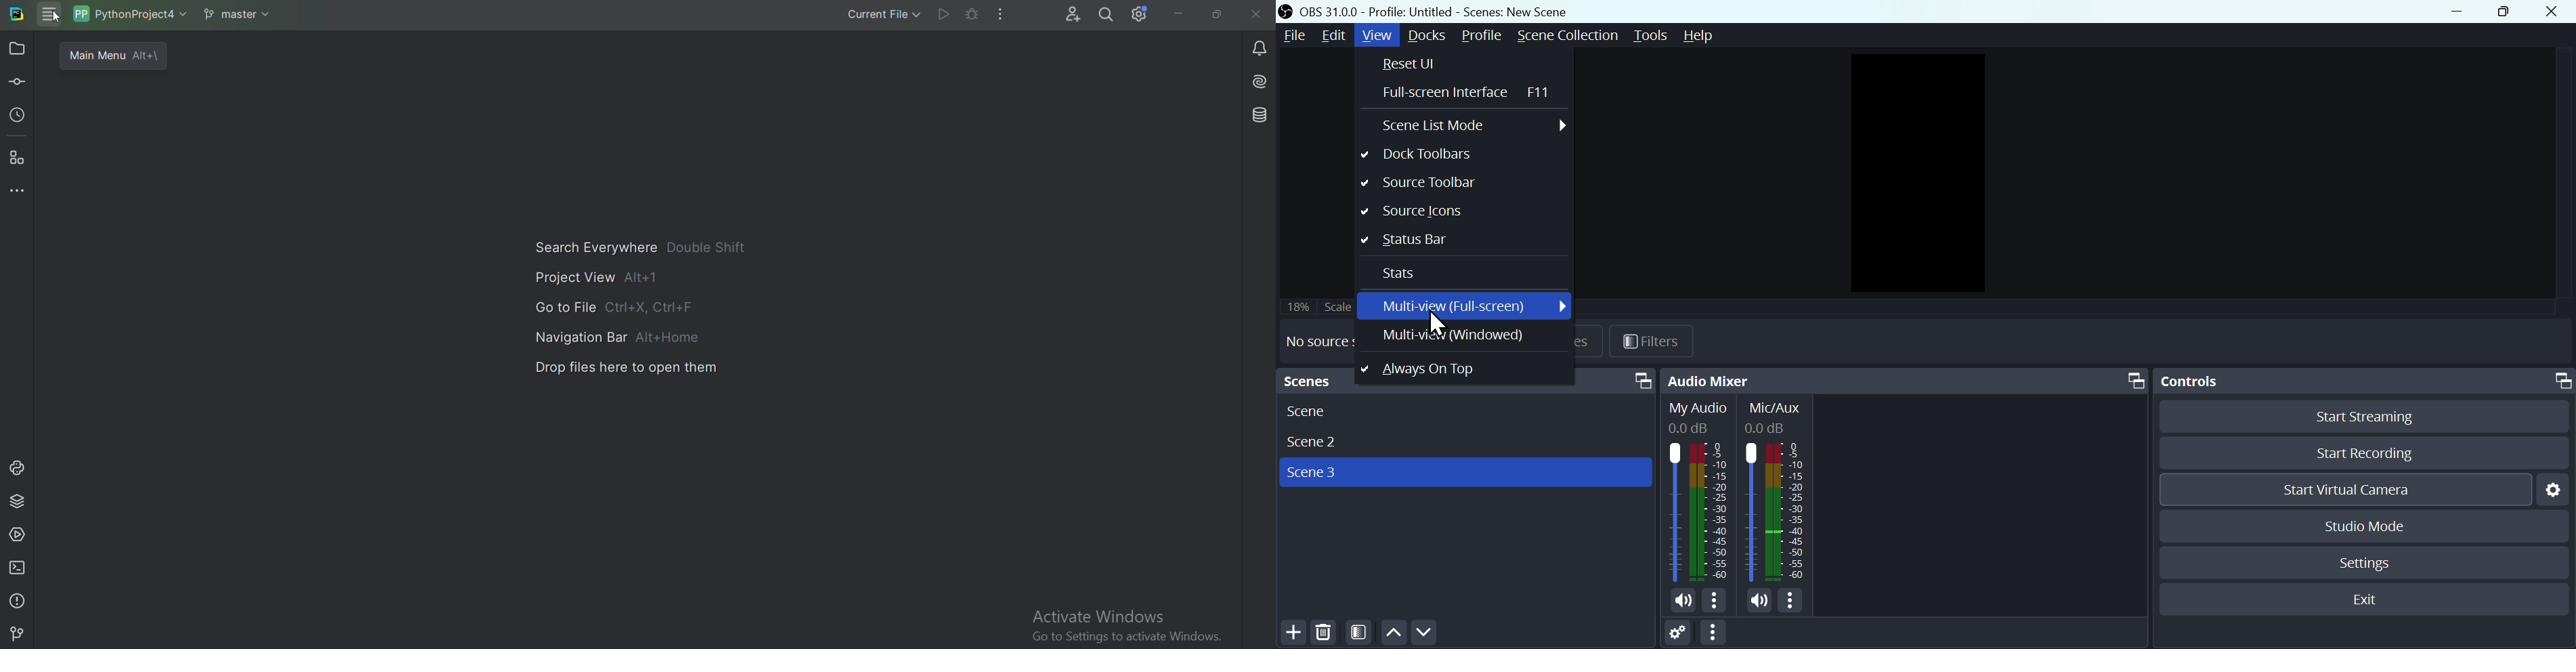 The width and height of the screenshot is (2576, 672). What do you see at coordinates (1482, 37) in the screenshot?
I see `Profile` at bounding box center [1482, 37].